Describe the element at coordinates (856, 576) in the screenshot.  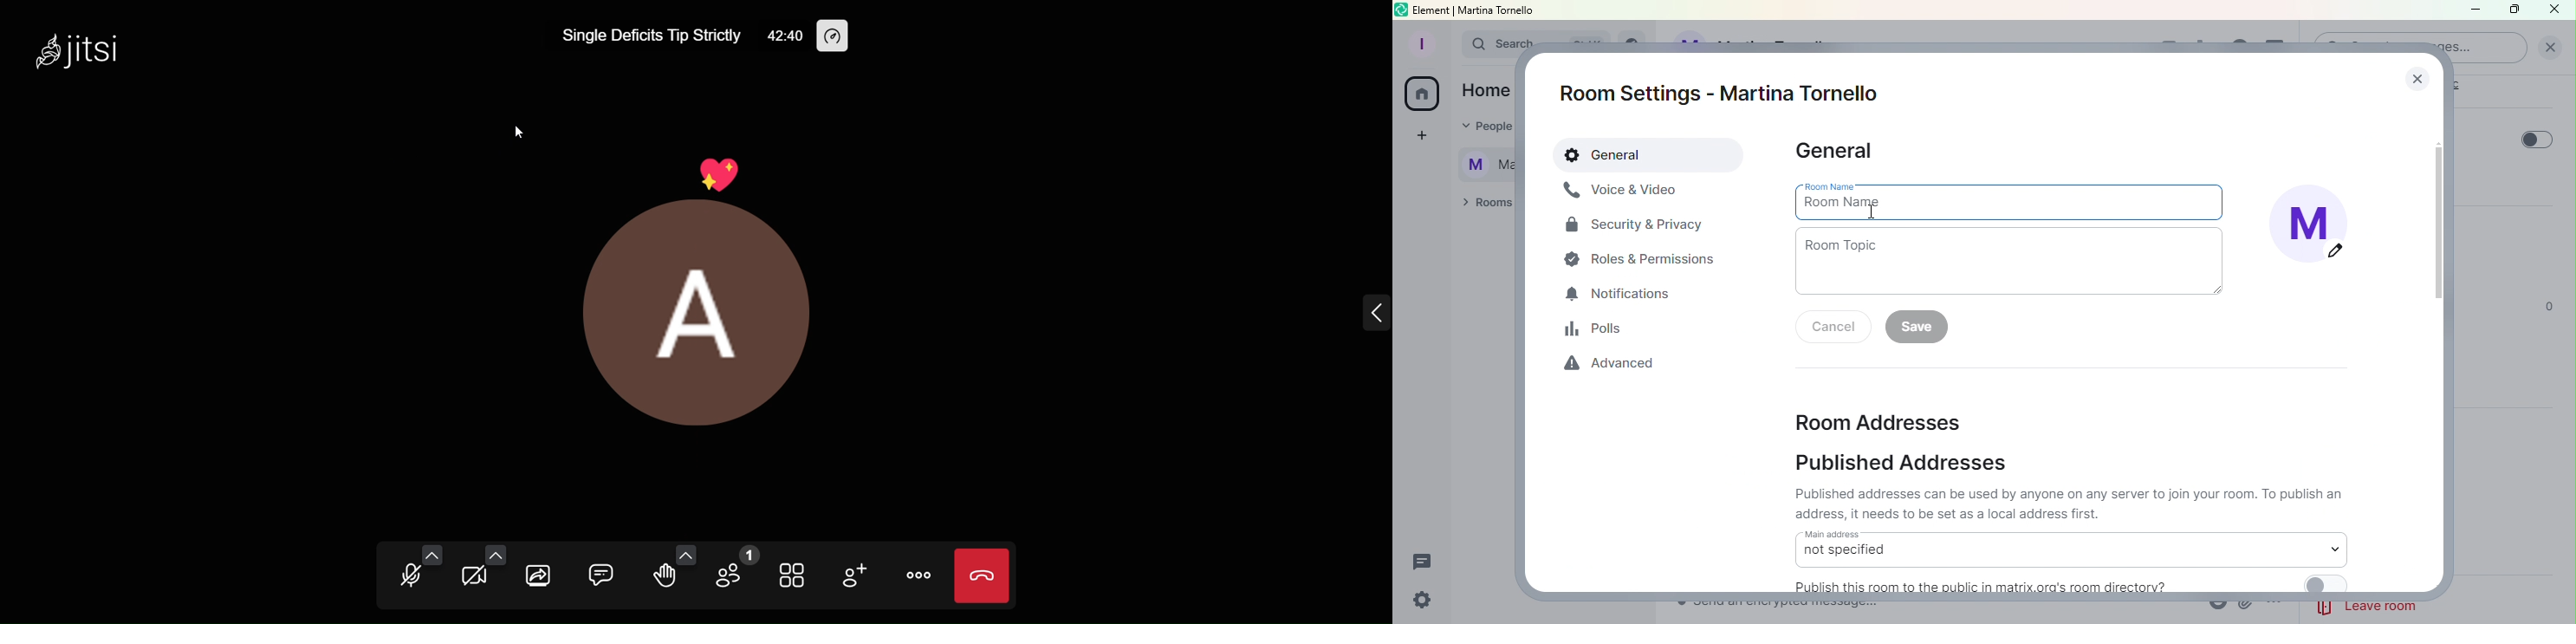
I see `invite people` at that location.